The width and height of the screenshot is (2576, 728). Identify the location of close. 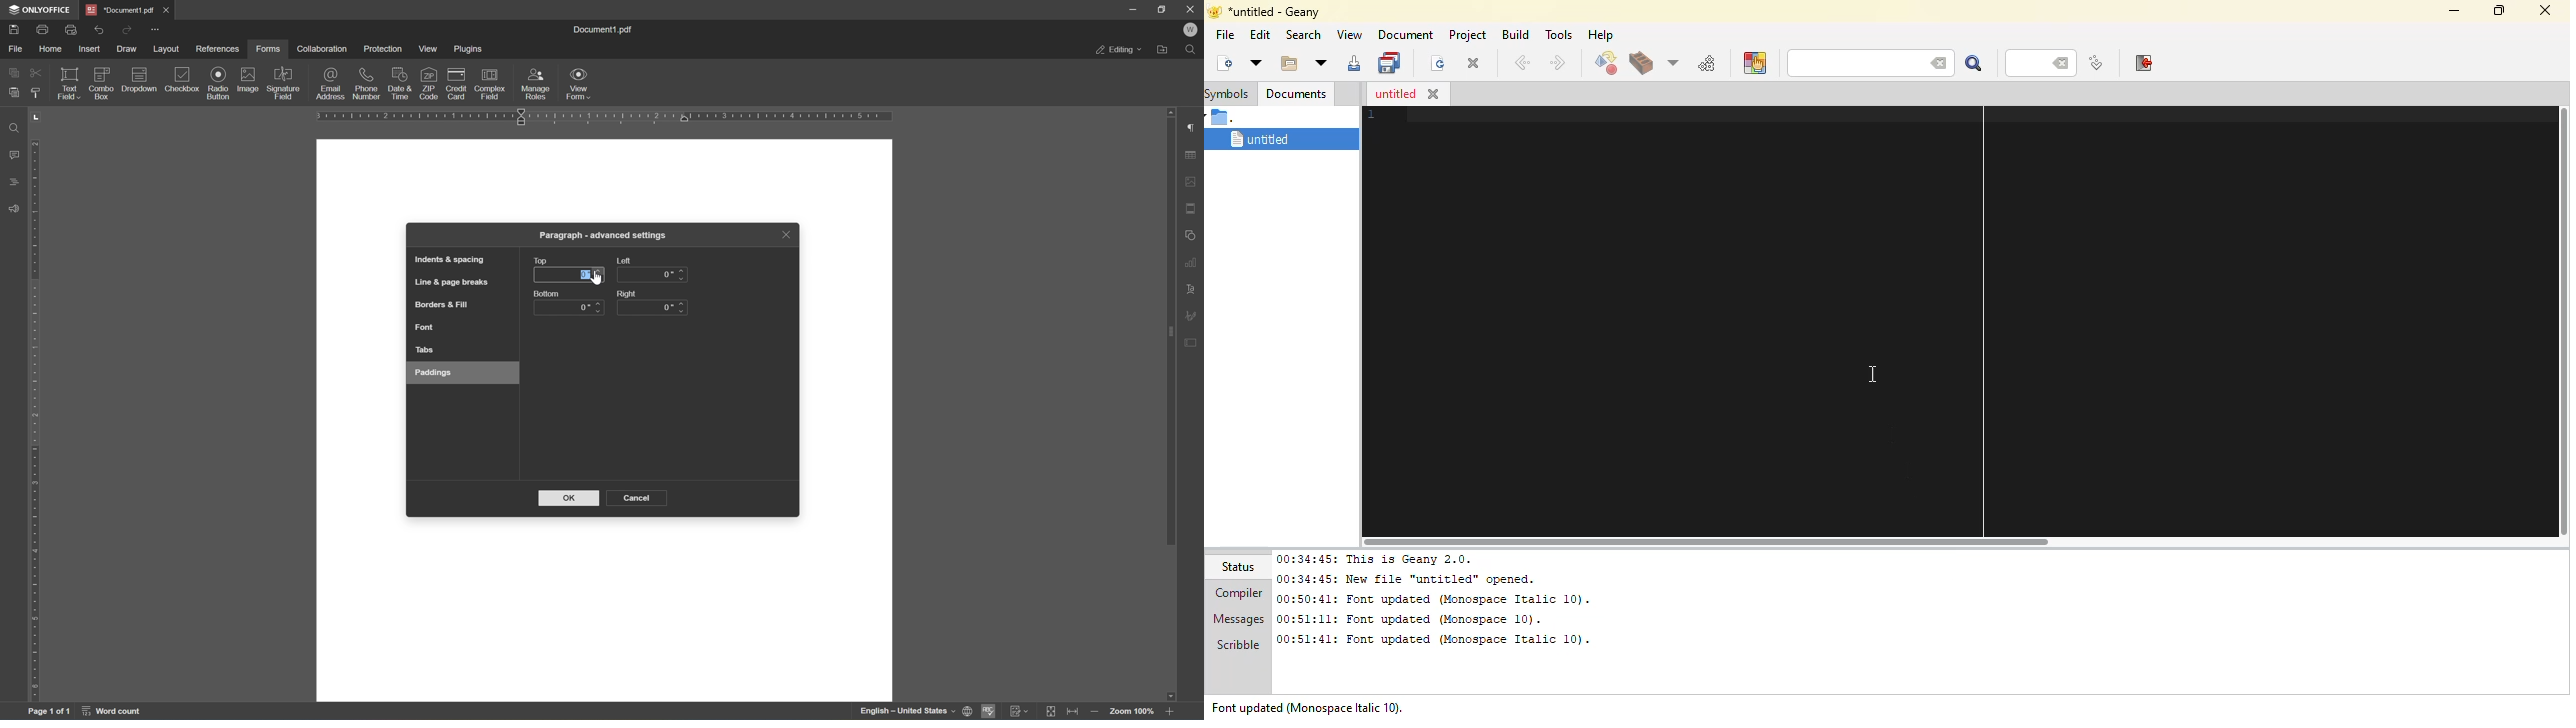
(1192, 8).